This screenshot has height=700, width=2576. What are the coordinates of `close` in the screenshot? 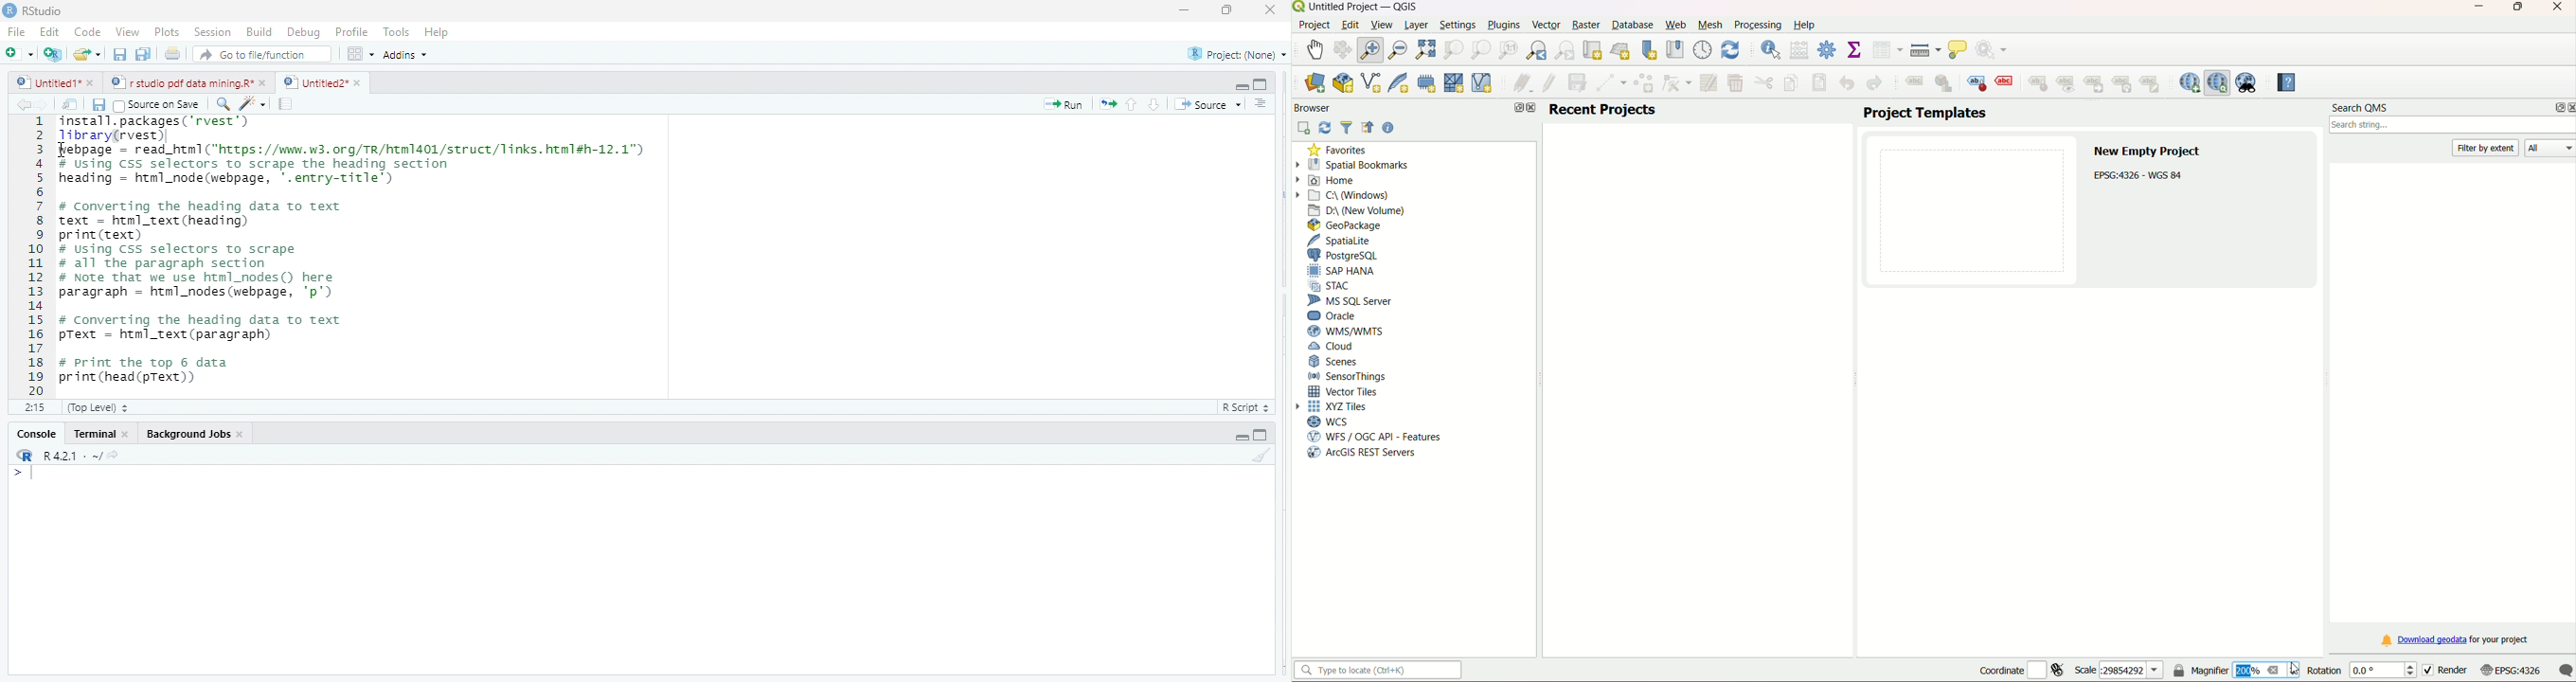 It's located at (265, 82).